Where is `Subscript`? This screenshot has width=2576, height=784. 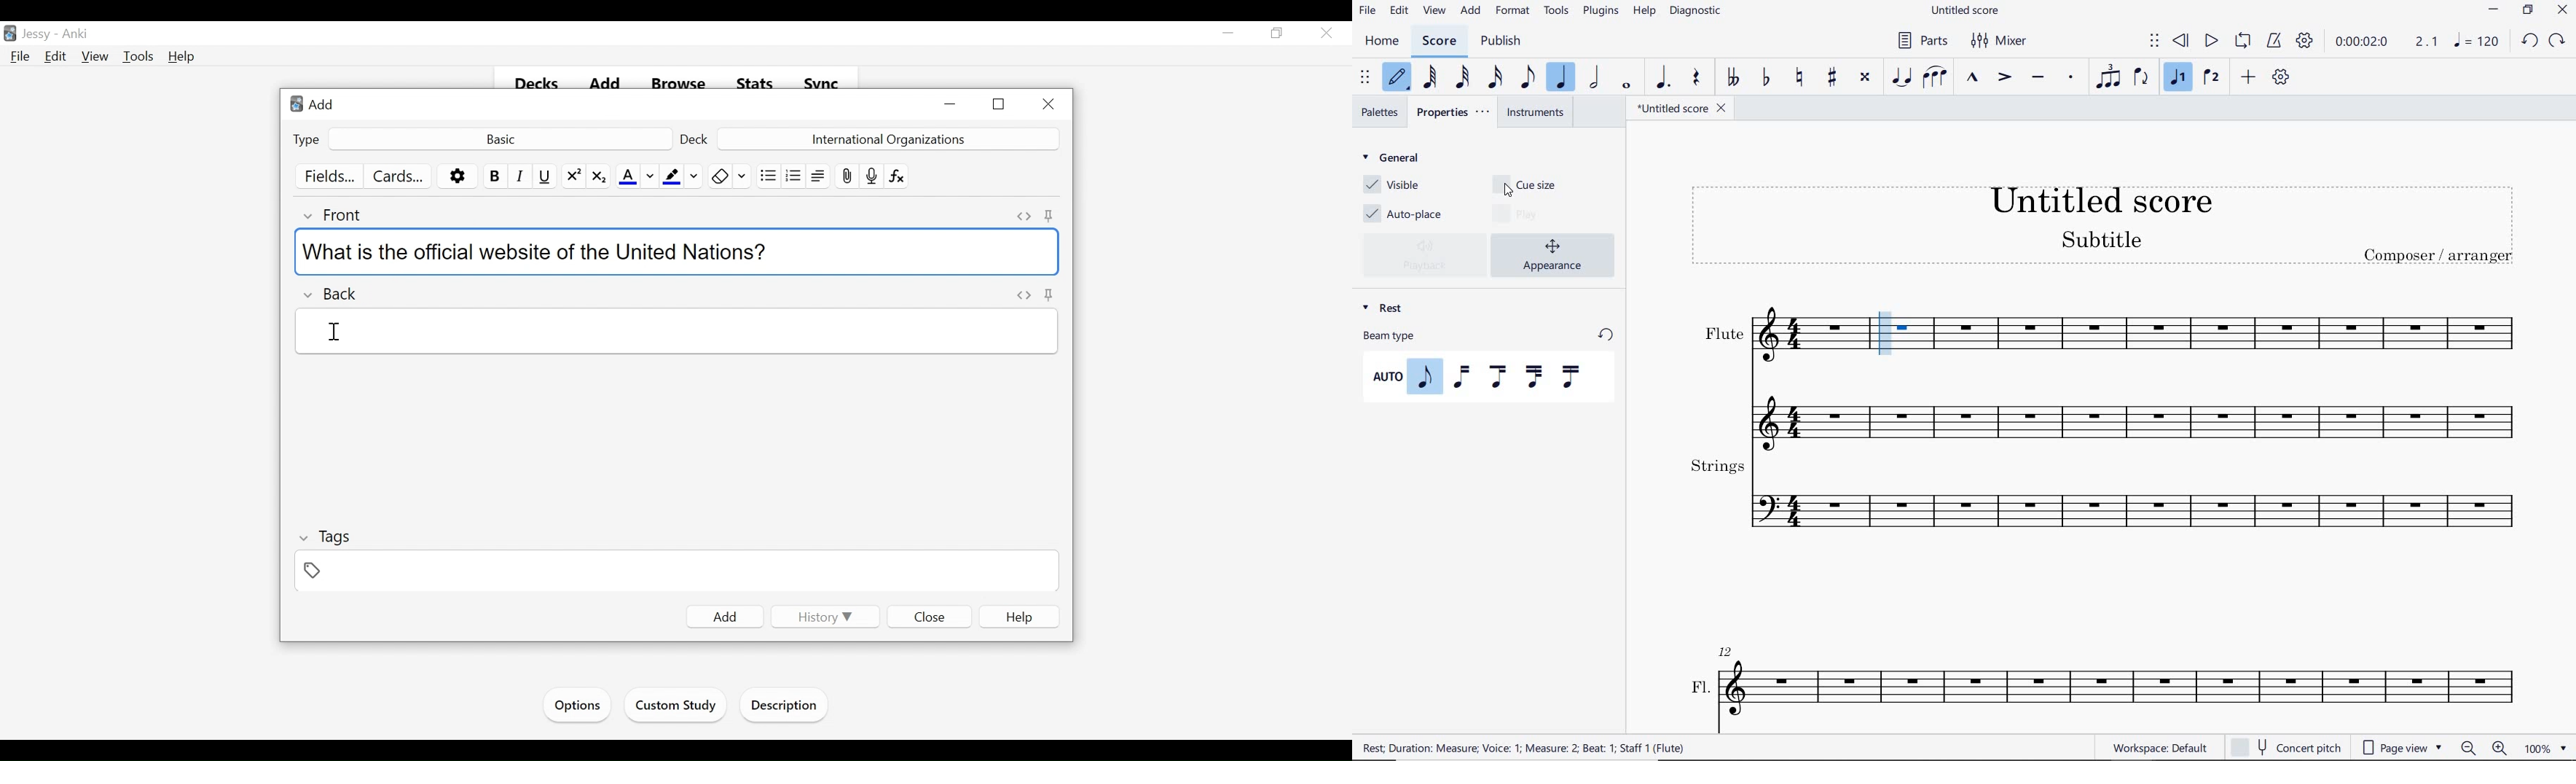 Subscript is located at coordinates (599, 176).